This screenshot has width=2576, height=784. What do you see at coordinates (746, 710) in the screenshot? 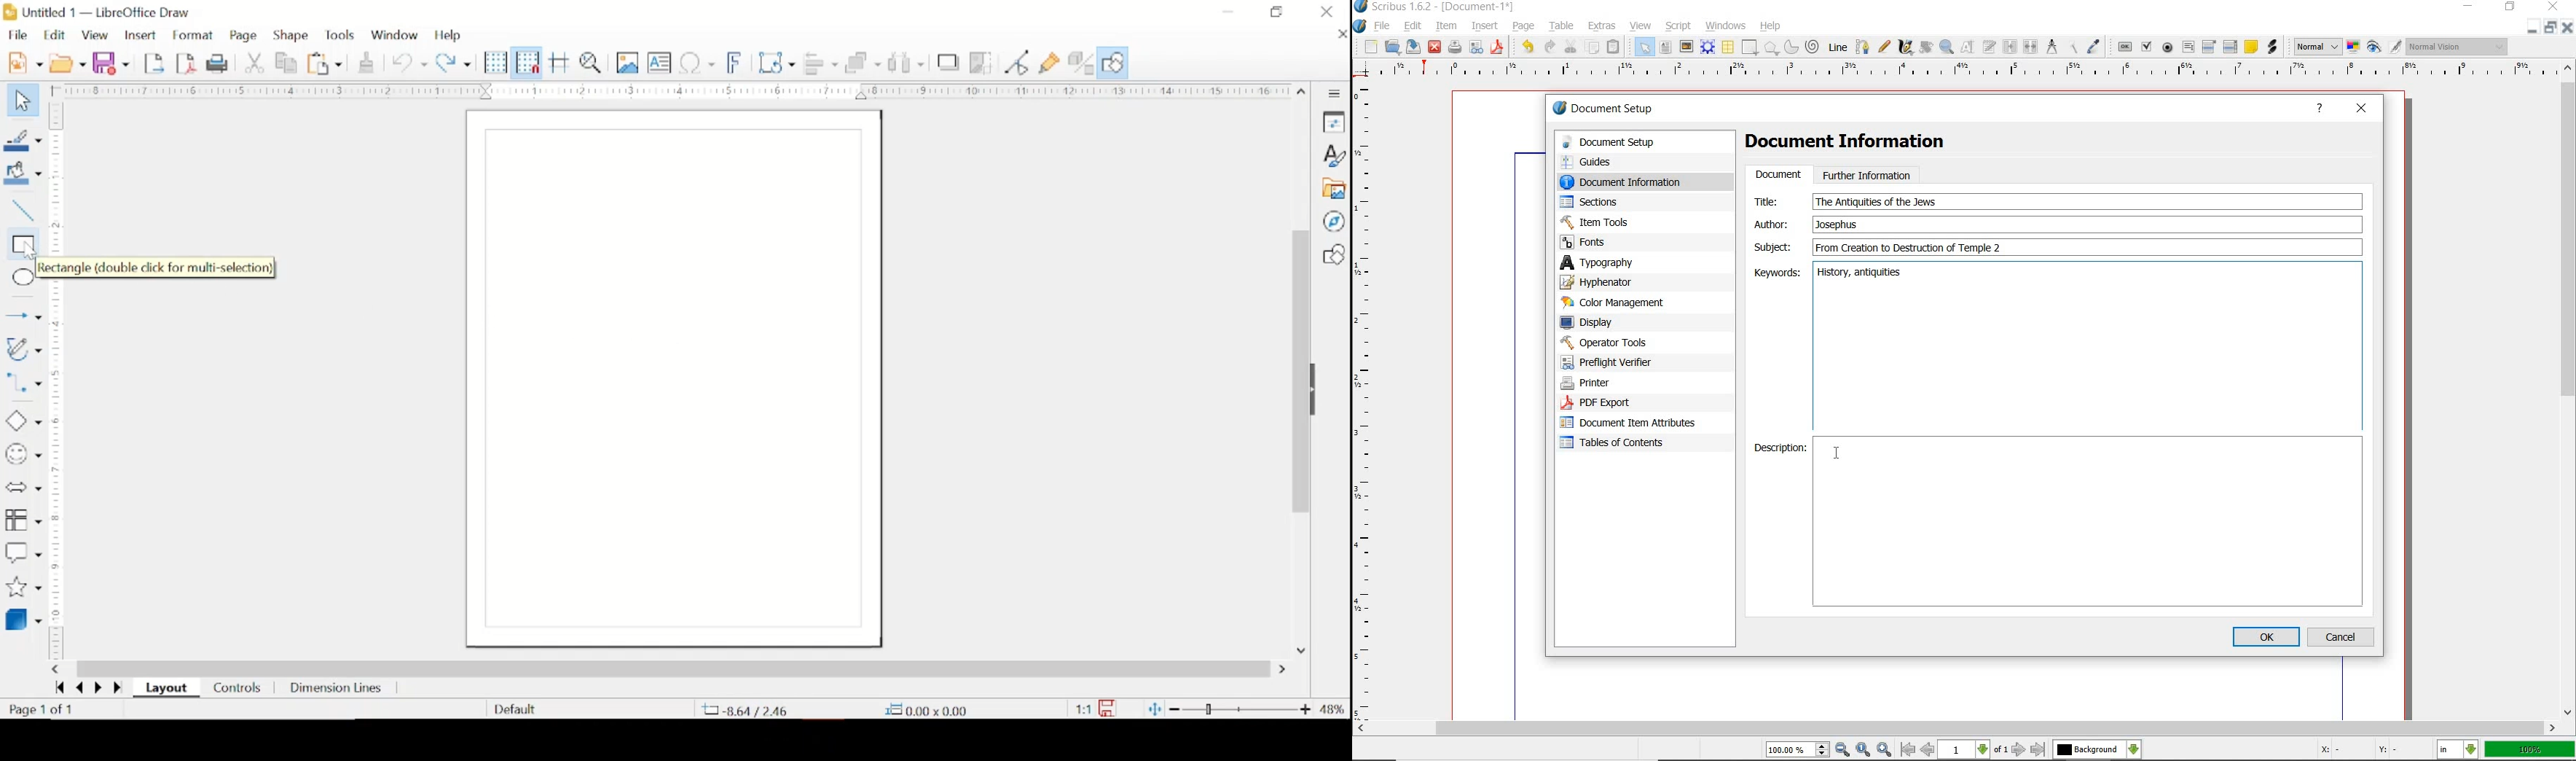
I see `8.64/2.46` at bounding box center [746, 710].